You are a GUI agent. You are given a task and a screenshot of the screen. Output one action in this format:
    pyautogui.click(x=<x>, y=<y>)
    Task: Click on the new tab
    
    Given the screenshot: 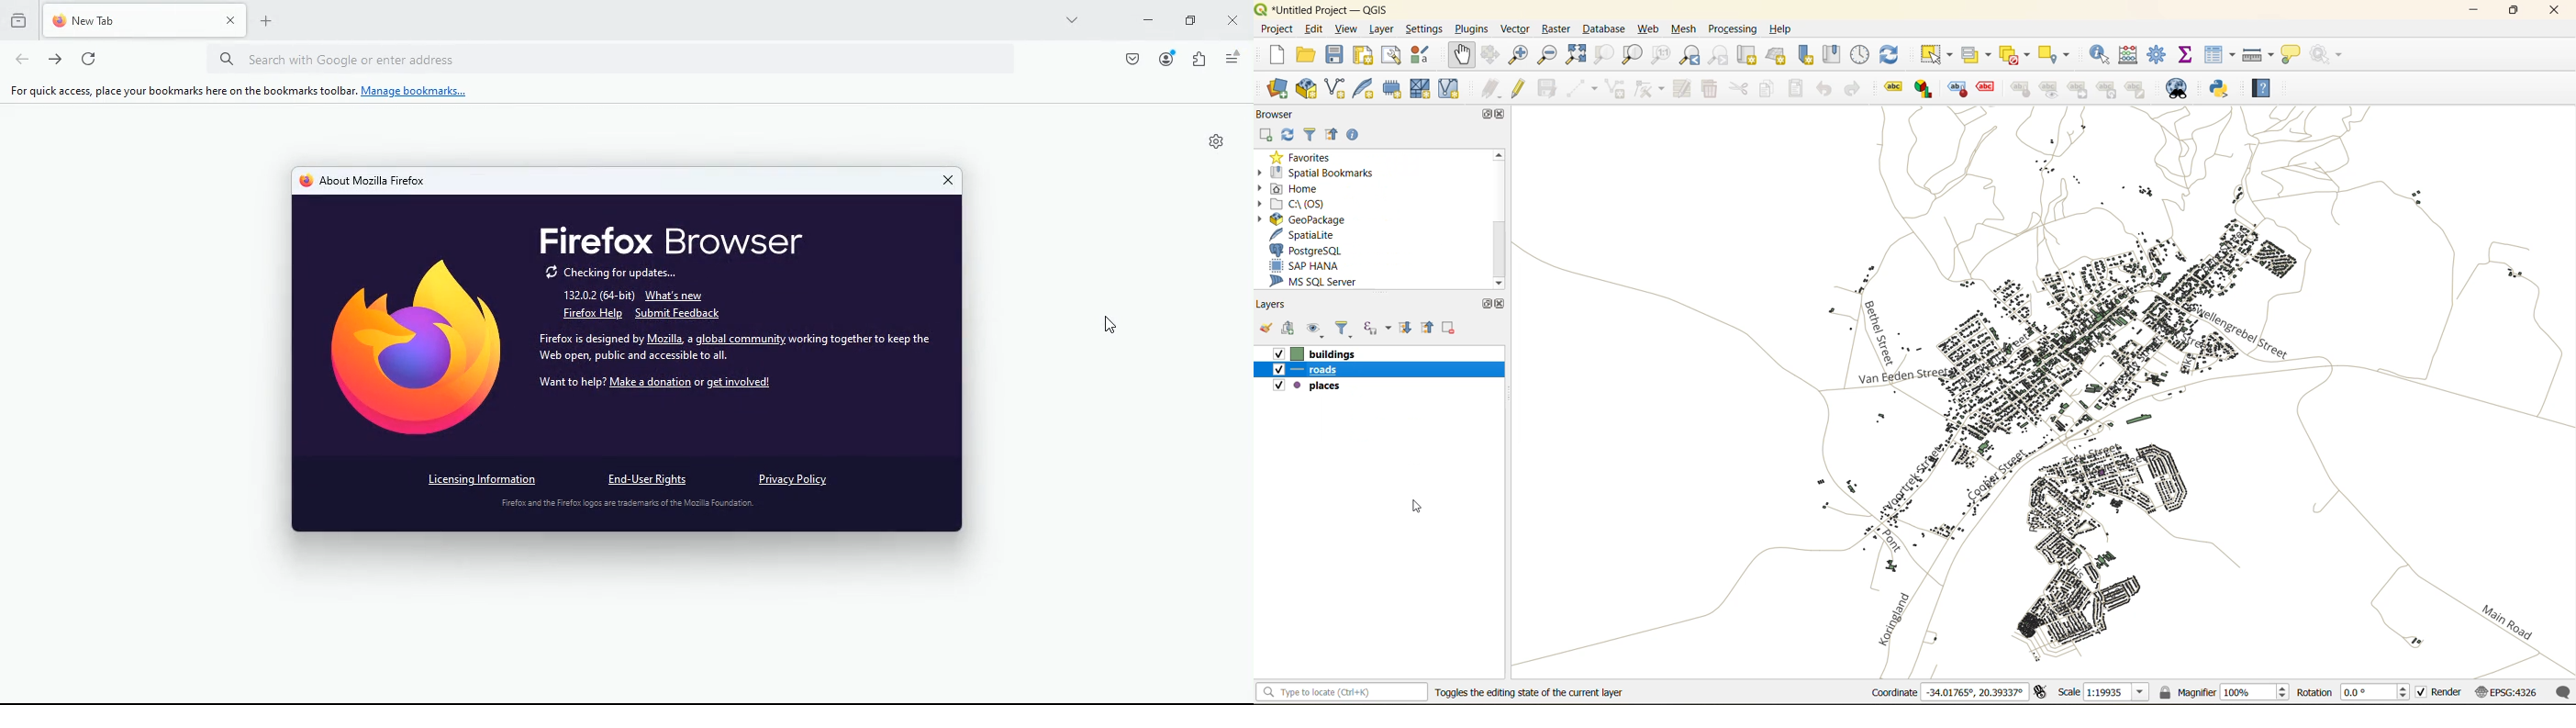 What is the action you would take?
    pyautogui.click(x=273, y=26)
    